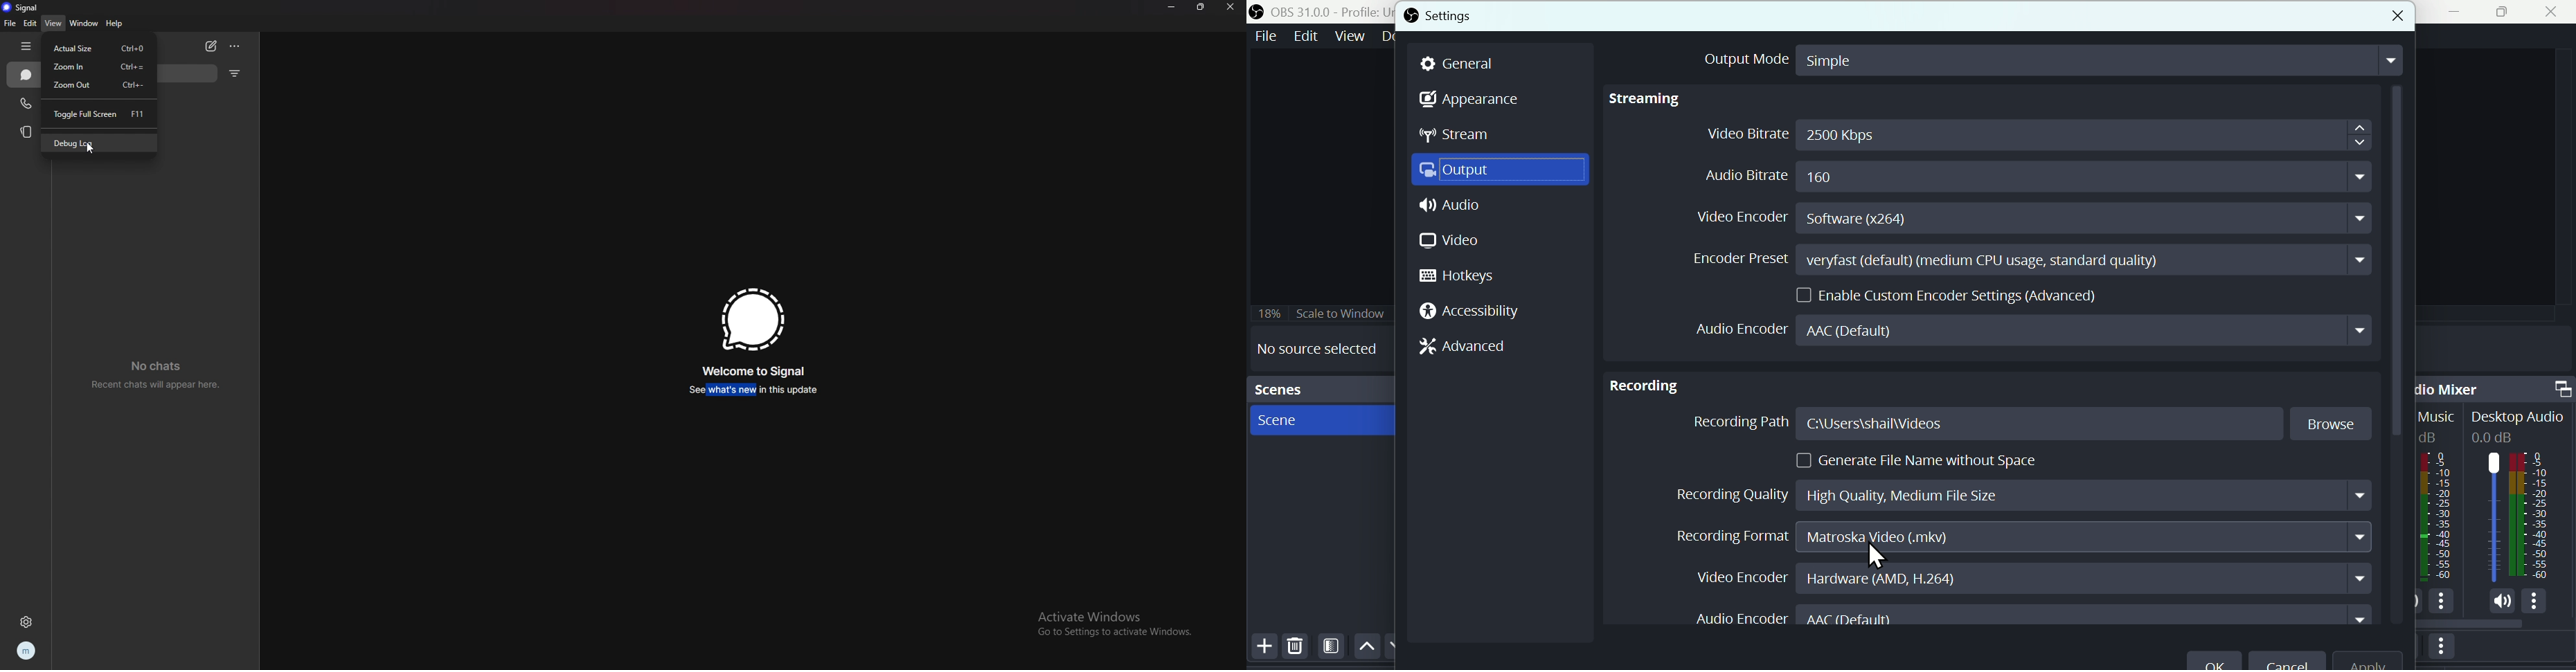 This screenshot has height=672, width=2576. What do you see at coordinates (2366, 657) in the screenshot?
I see `Apply` at bounding box center [2366, 657].